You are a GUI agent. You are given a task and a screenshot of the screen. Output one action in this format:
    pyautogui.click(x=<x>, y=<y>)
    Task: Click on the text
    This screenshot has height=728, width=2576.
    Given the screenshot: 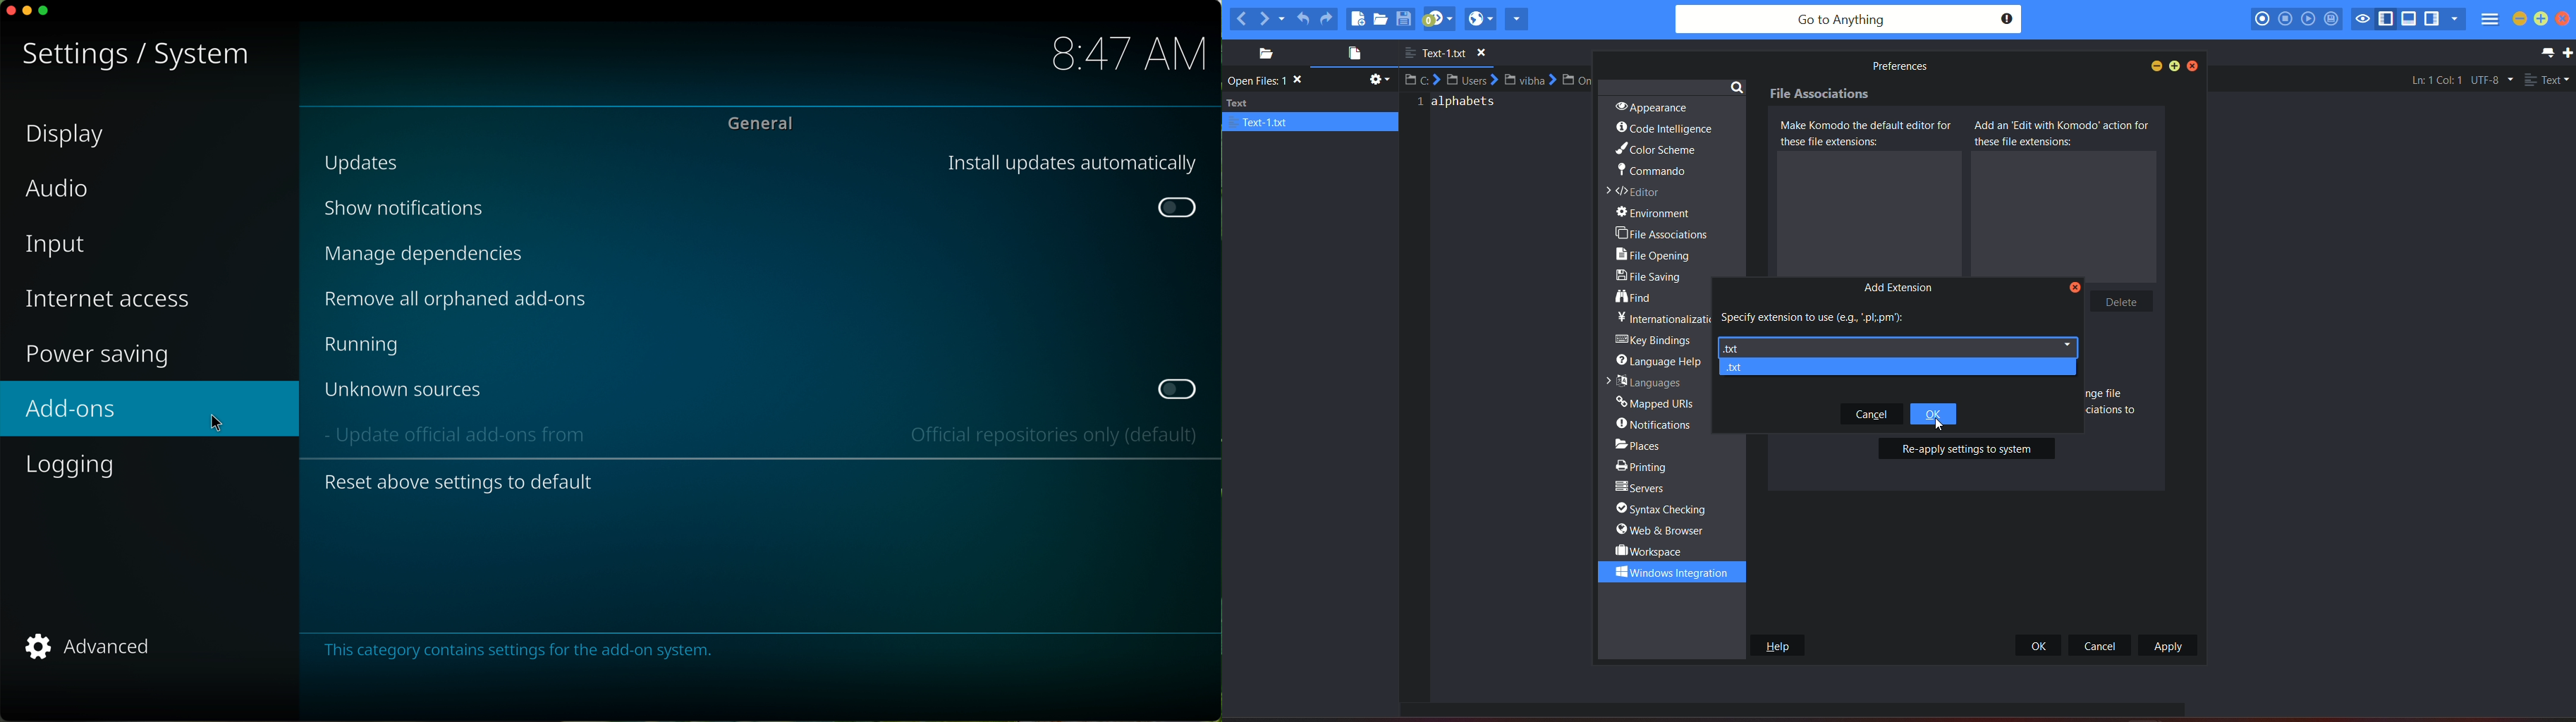 What is the action you would take?
    pyautogui.click(x=1898, y=66)
    